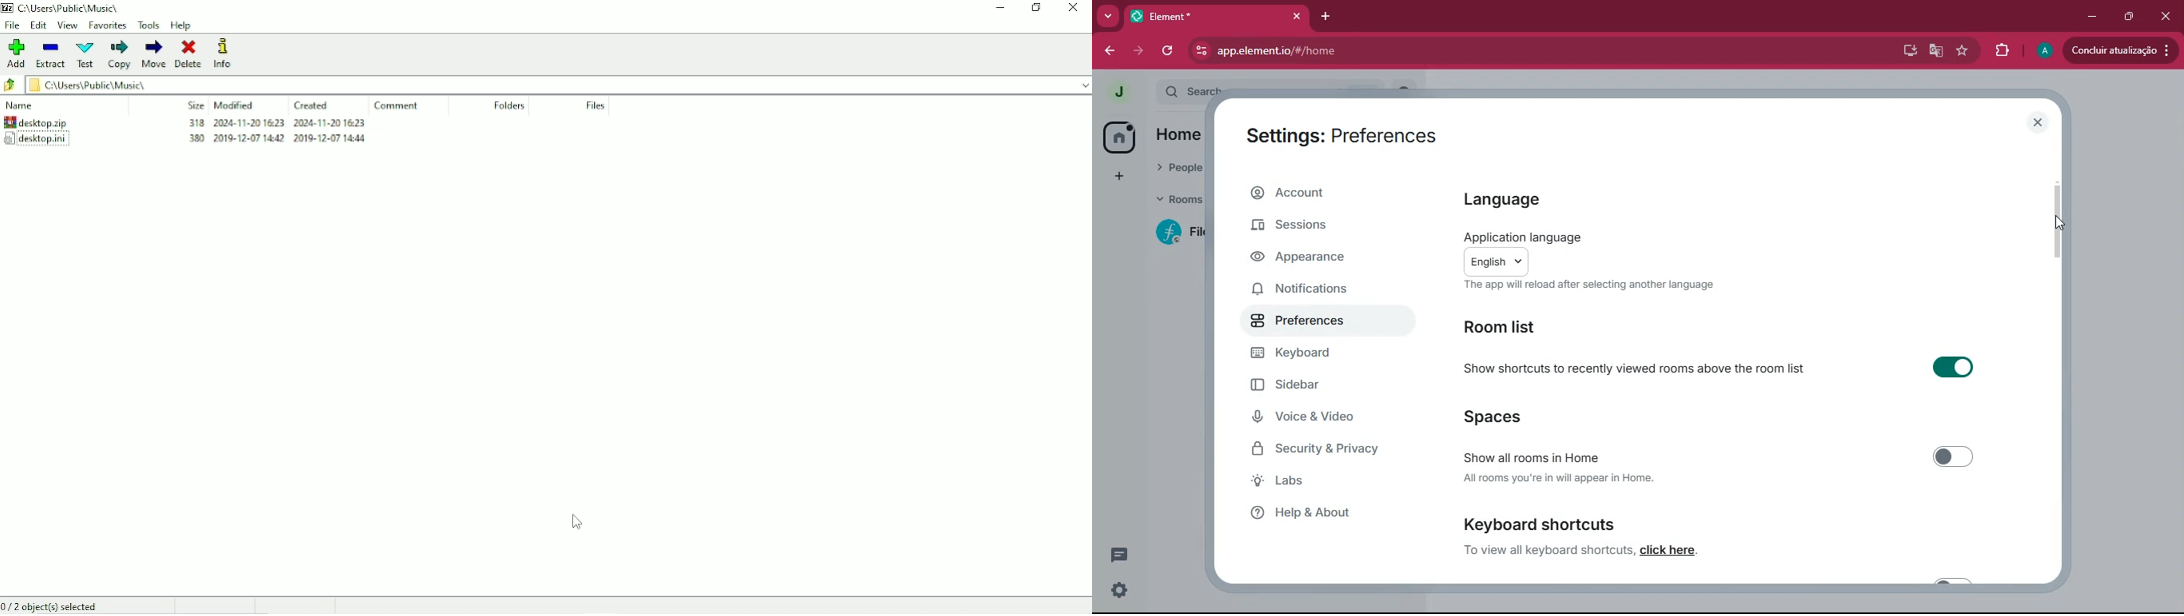  What do you see at coordinates (1346, 134) in the screenshot?
I see `settings: preferences` at bounding box center [1346, 134].